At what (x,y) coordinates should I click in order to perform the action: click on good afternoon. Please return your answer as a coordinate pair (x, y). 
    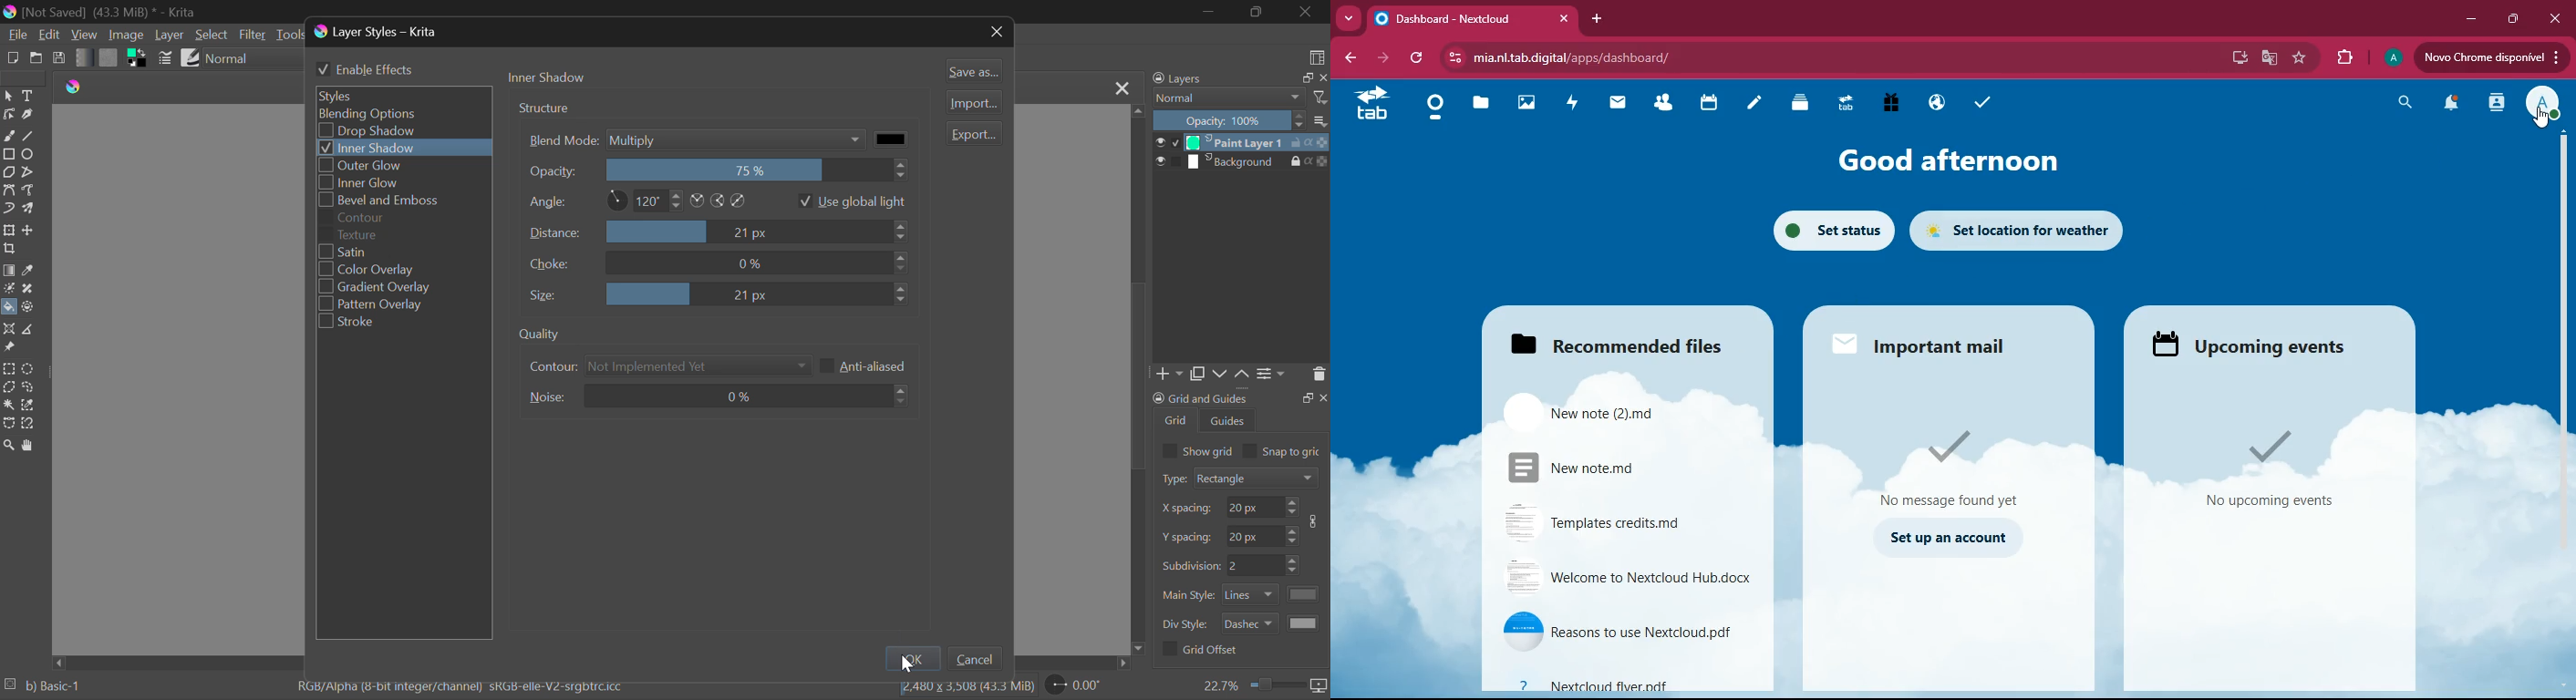
    Looking at the image, I should click on (1935, 158).